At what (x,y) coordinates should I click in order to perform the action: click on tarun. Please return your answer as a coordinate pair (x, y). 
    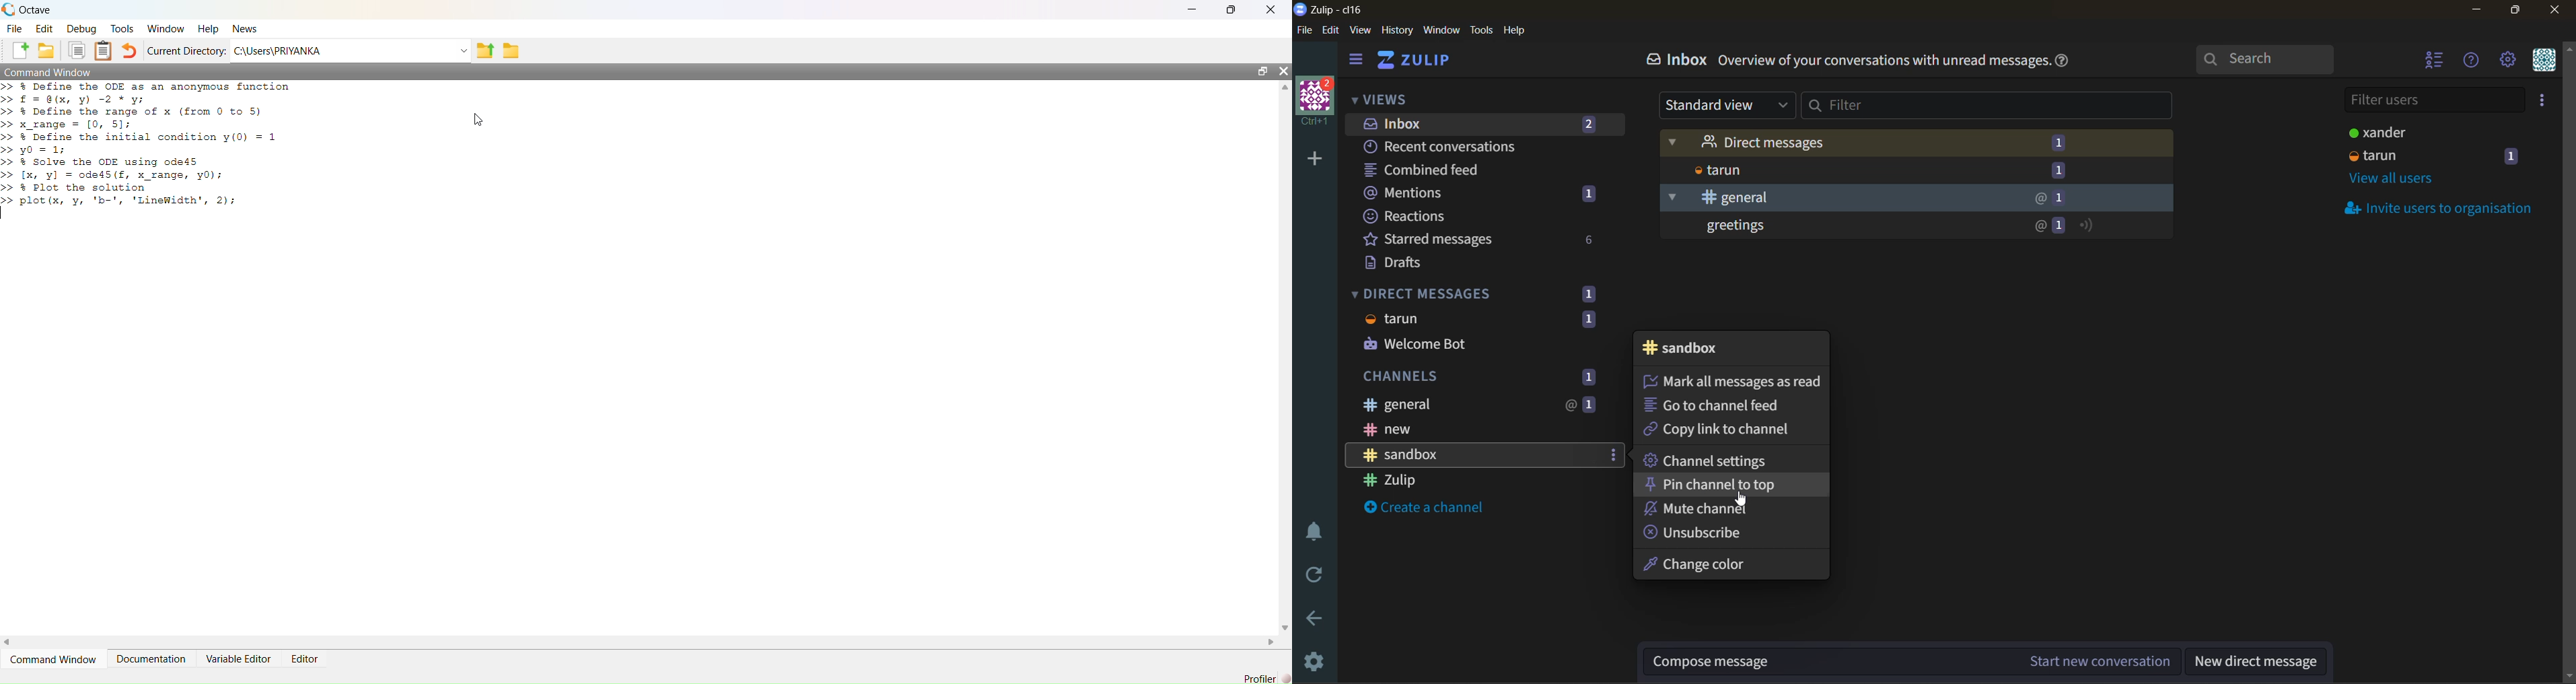
    Looking at the image, I should click on (1921, 170).